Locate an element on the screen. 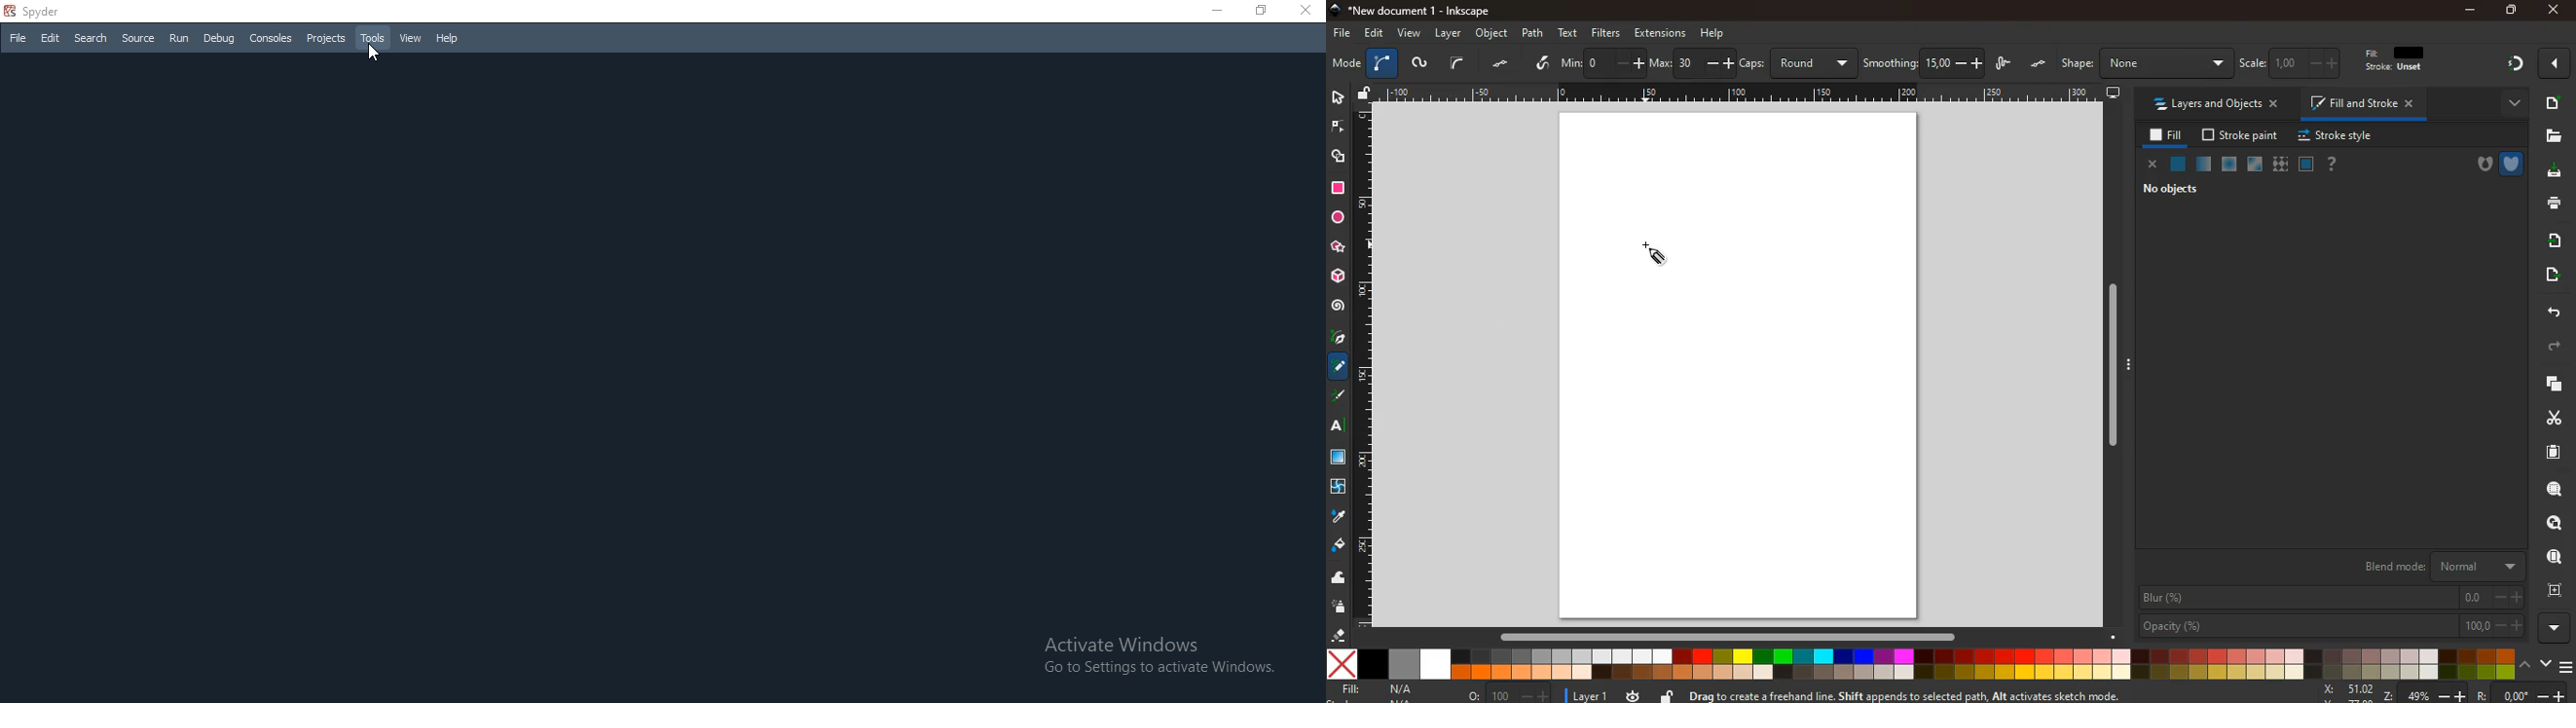  twist is located at coordinates (1340, 487).